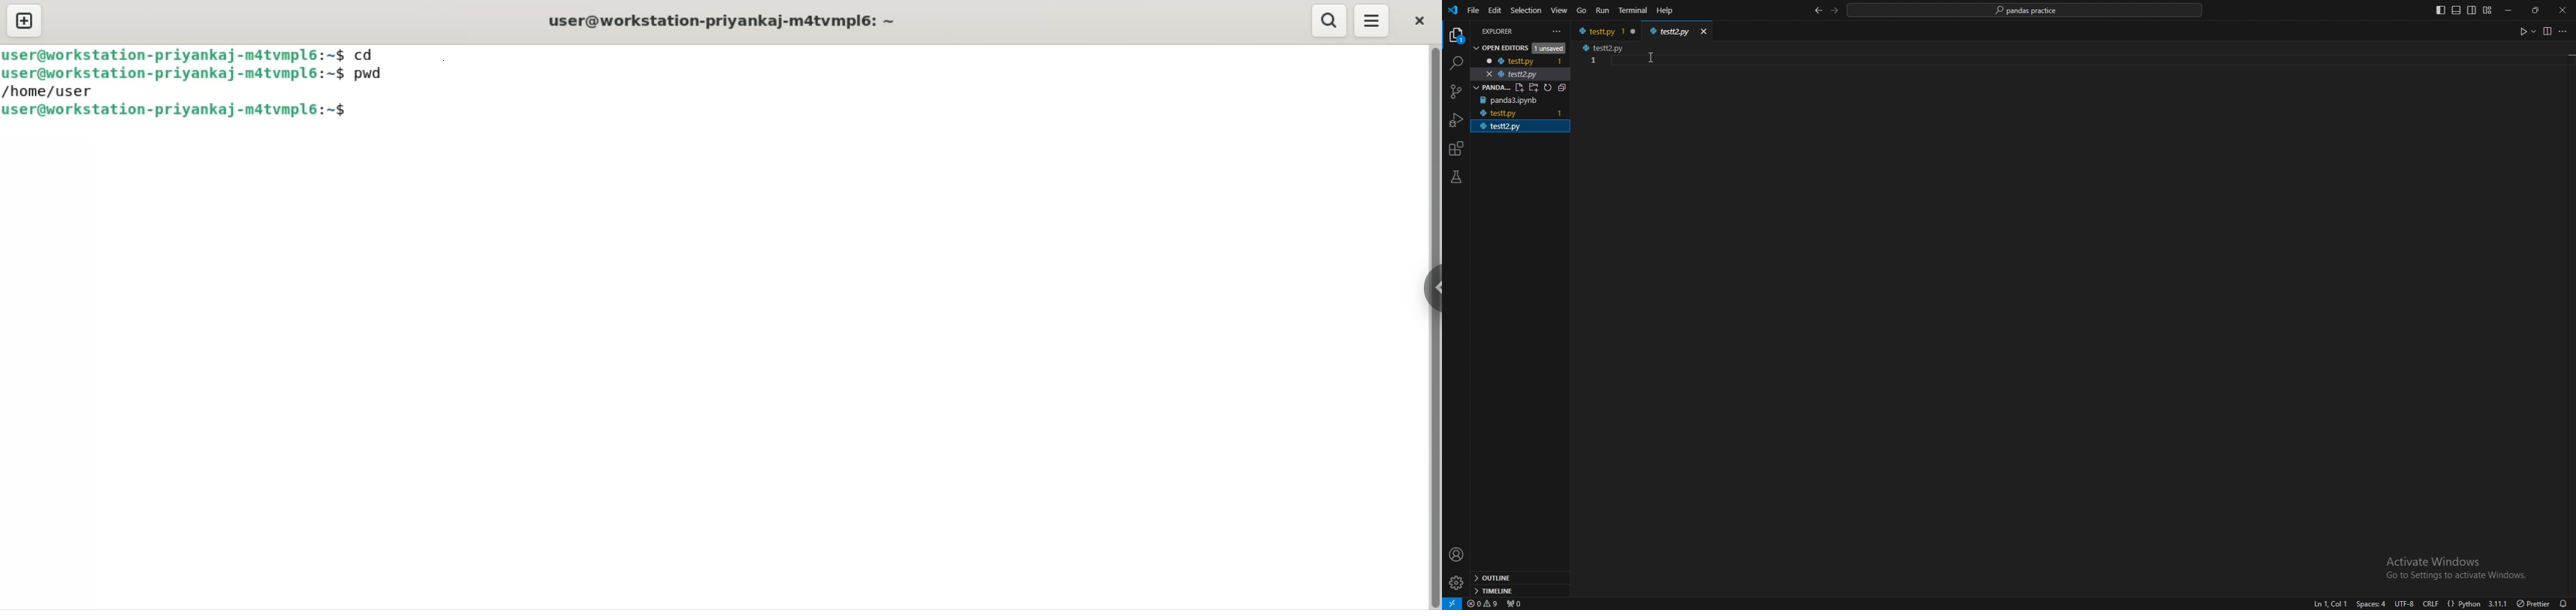 Image resolution: width=2576 pixels, height=616 pixels. Describe the element at coordinates (2026, 11) in the screenshot. I see `pandas practice` at that location.